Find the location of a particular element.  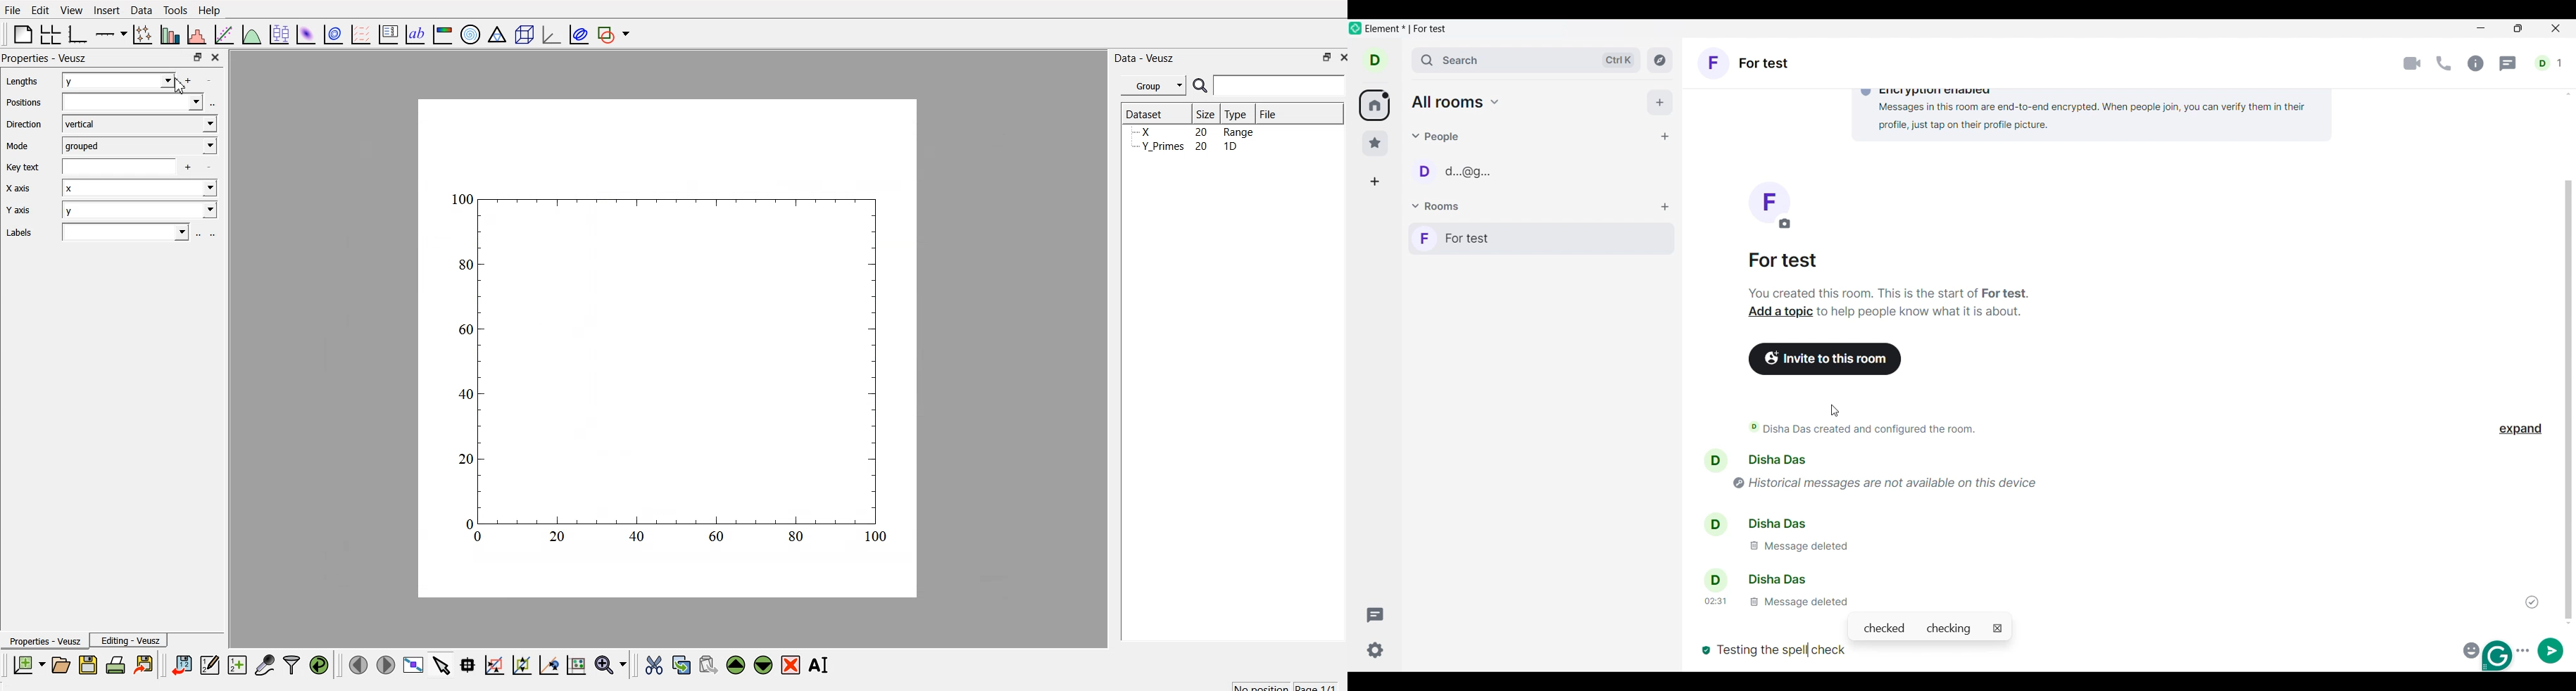

Vertical slide bar is located at coordinates (2569, 400).